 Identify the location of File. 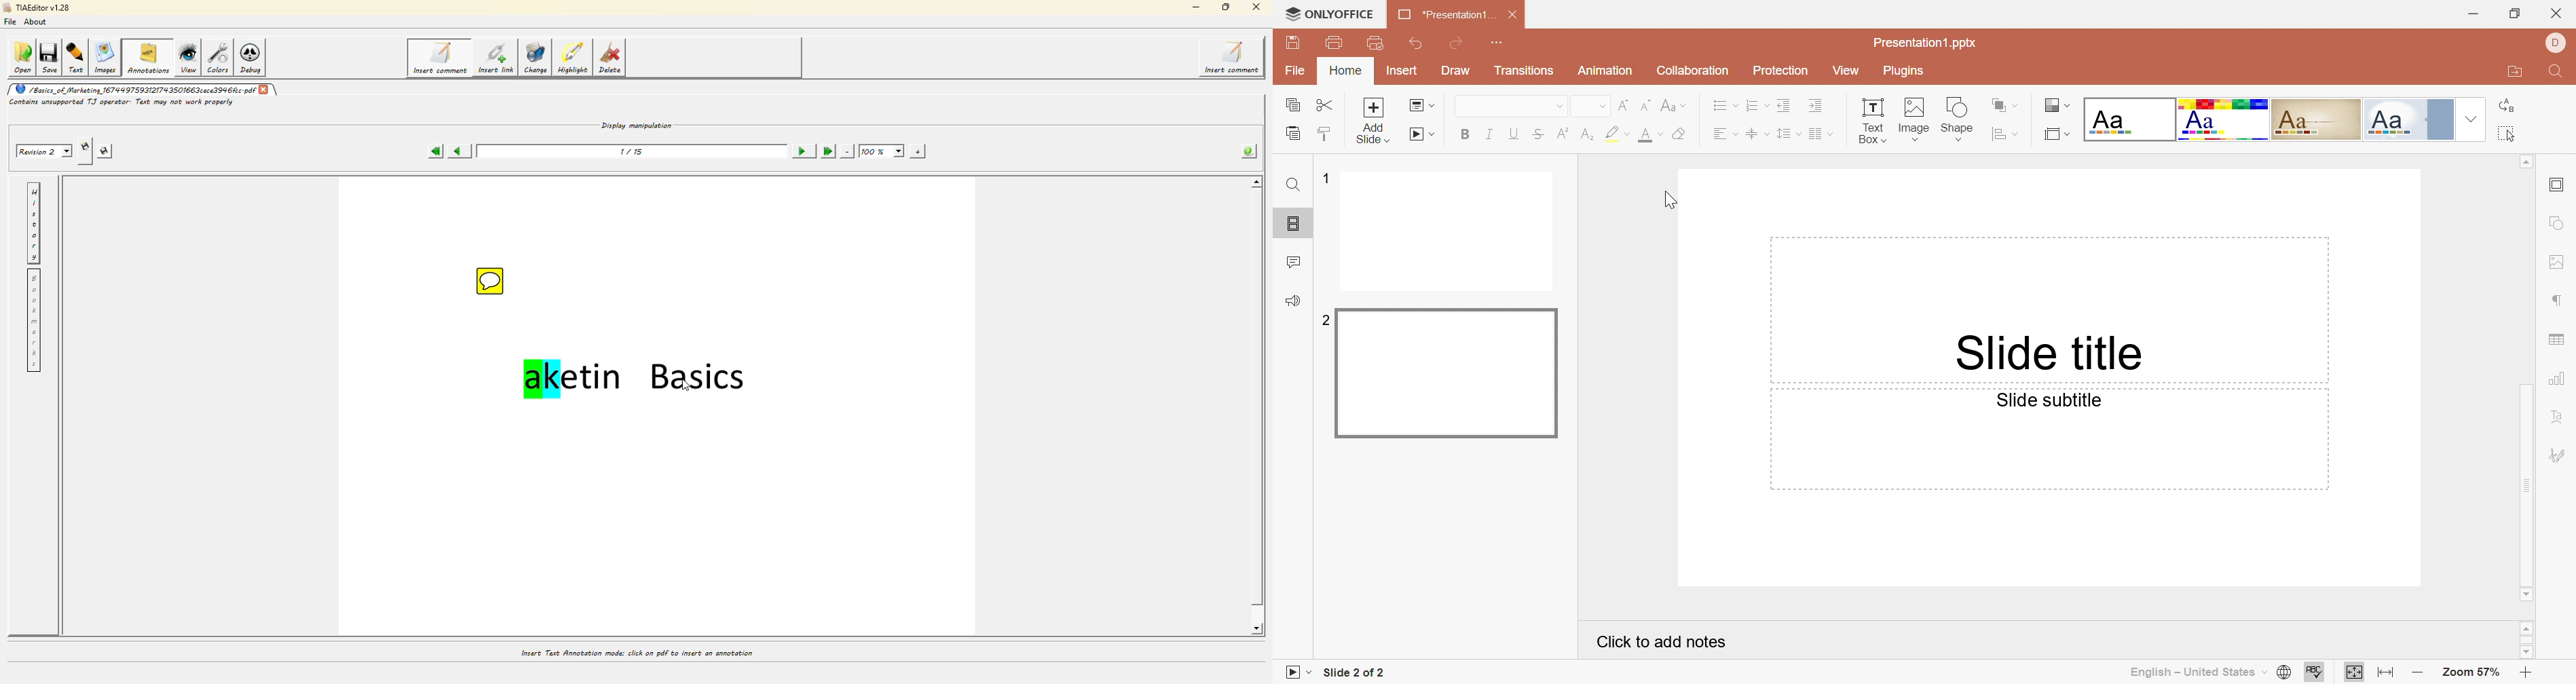
(1292, 72).